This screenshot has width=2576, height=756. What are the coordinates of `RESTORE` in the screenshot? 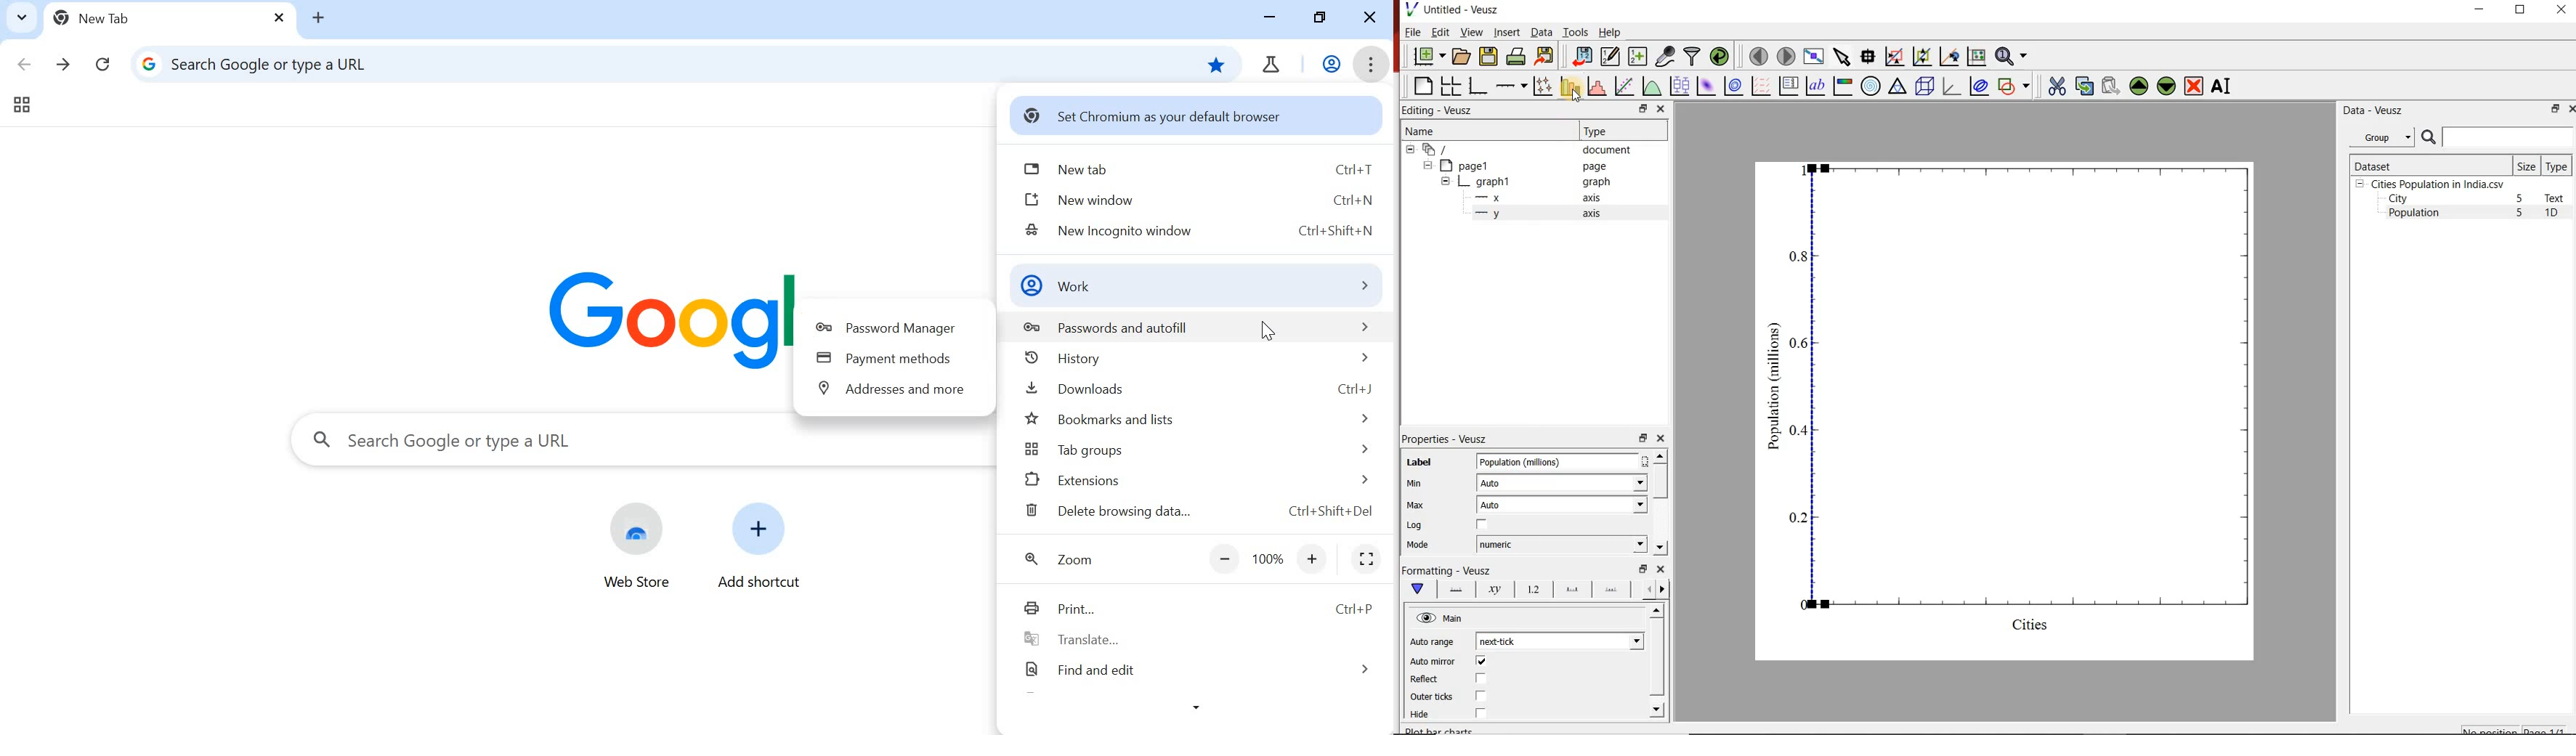 It's located at (2521, 10).